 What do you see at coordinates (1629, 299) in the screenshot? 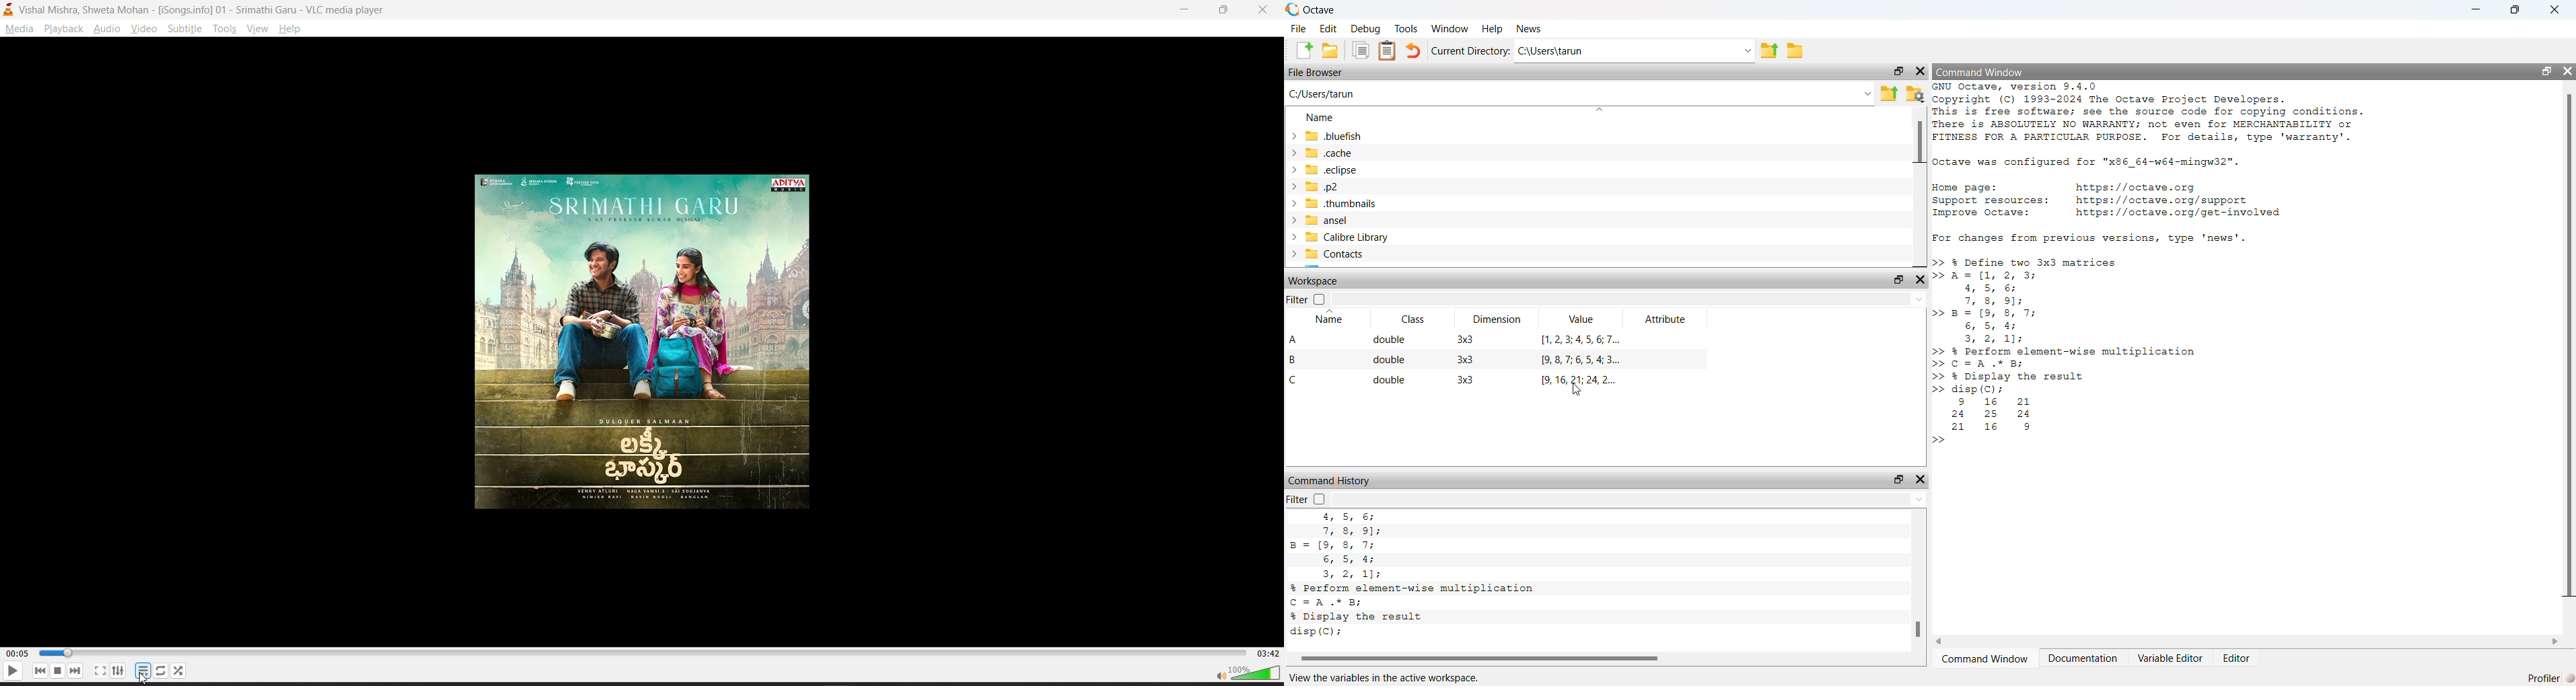
I see `Dropdown` at bounding box center [1629, 299].